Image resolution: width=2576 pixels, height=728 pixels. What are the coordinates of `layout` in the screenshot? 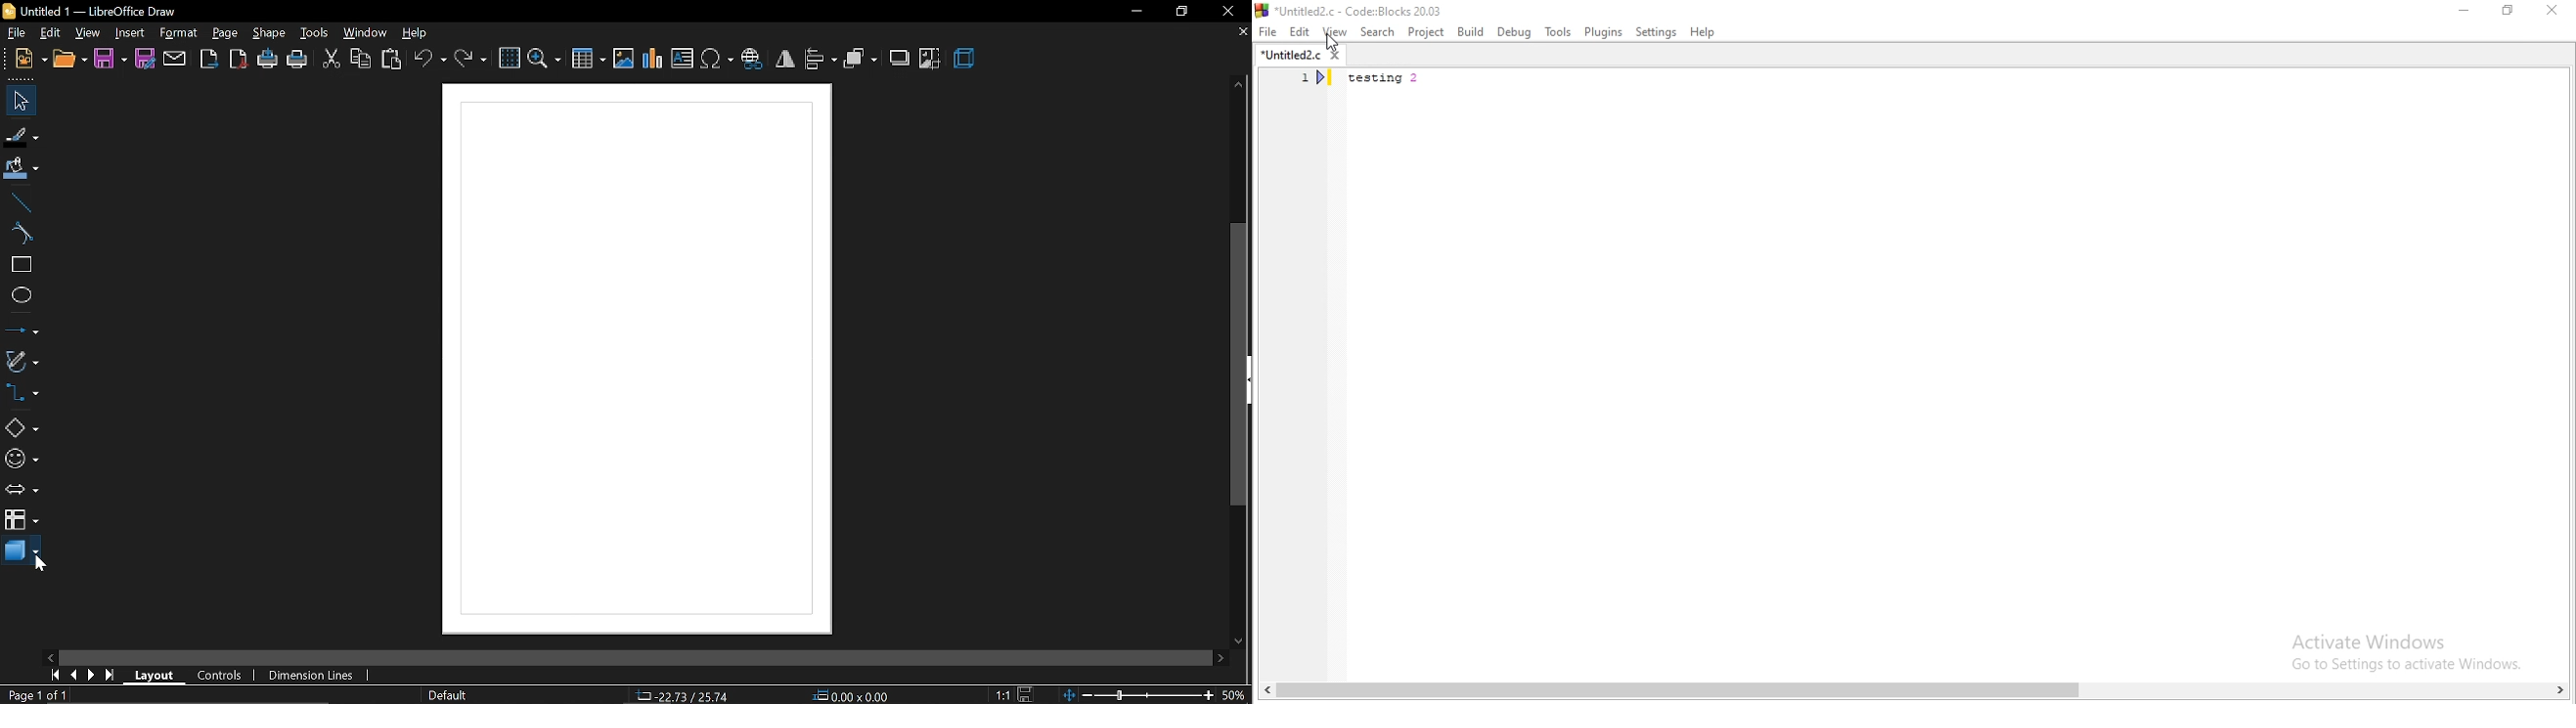 It's located at (155, 675).